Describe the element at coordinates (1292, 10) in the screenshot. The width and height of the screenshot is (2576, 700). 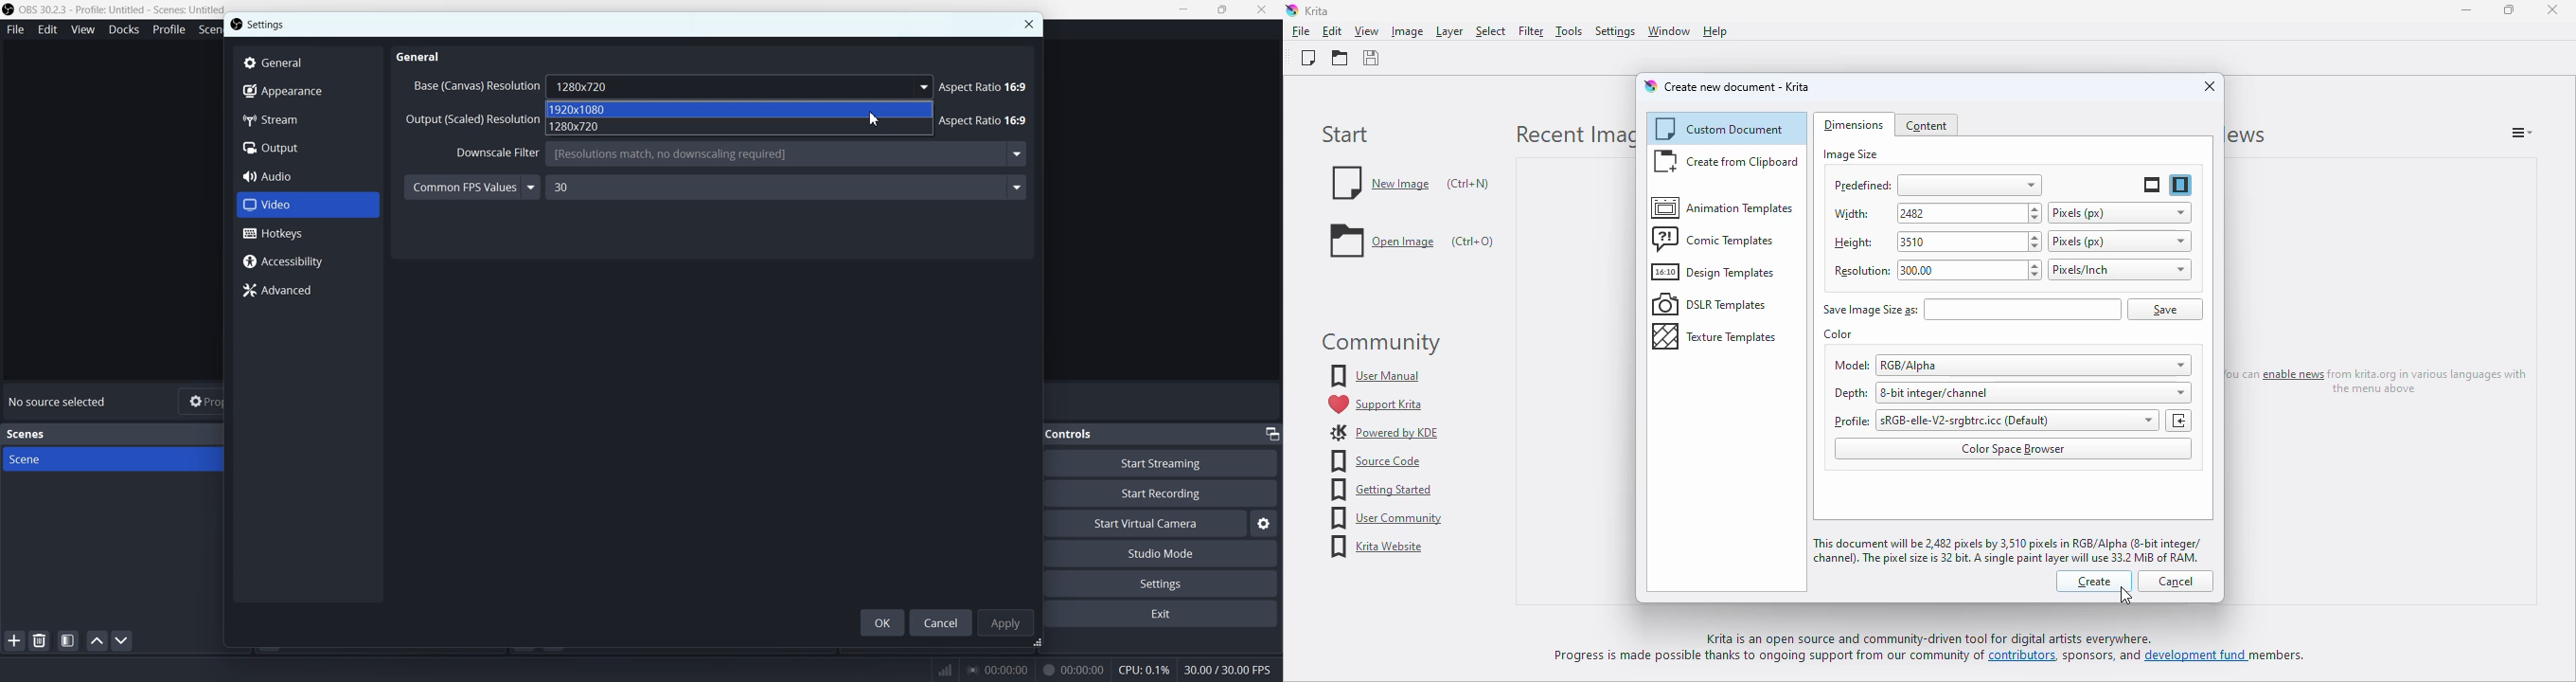
I see `Krita logo` at that location.